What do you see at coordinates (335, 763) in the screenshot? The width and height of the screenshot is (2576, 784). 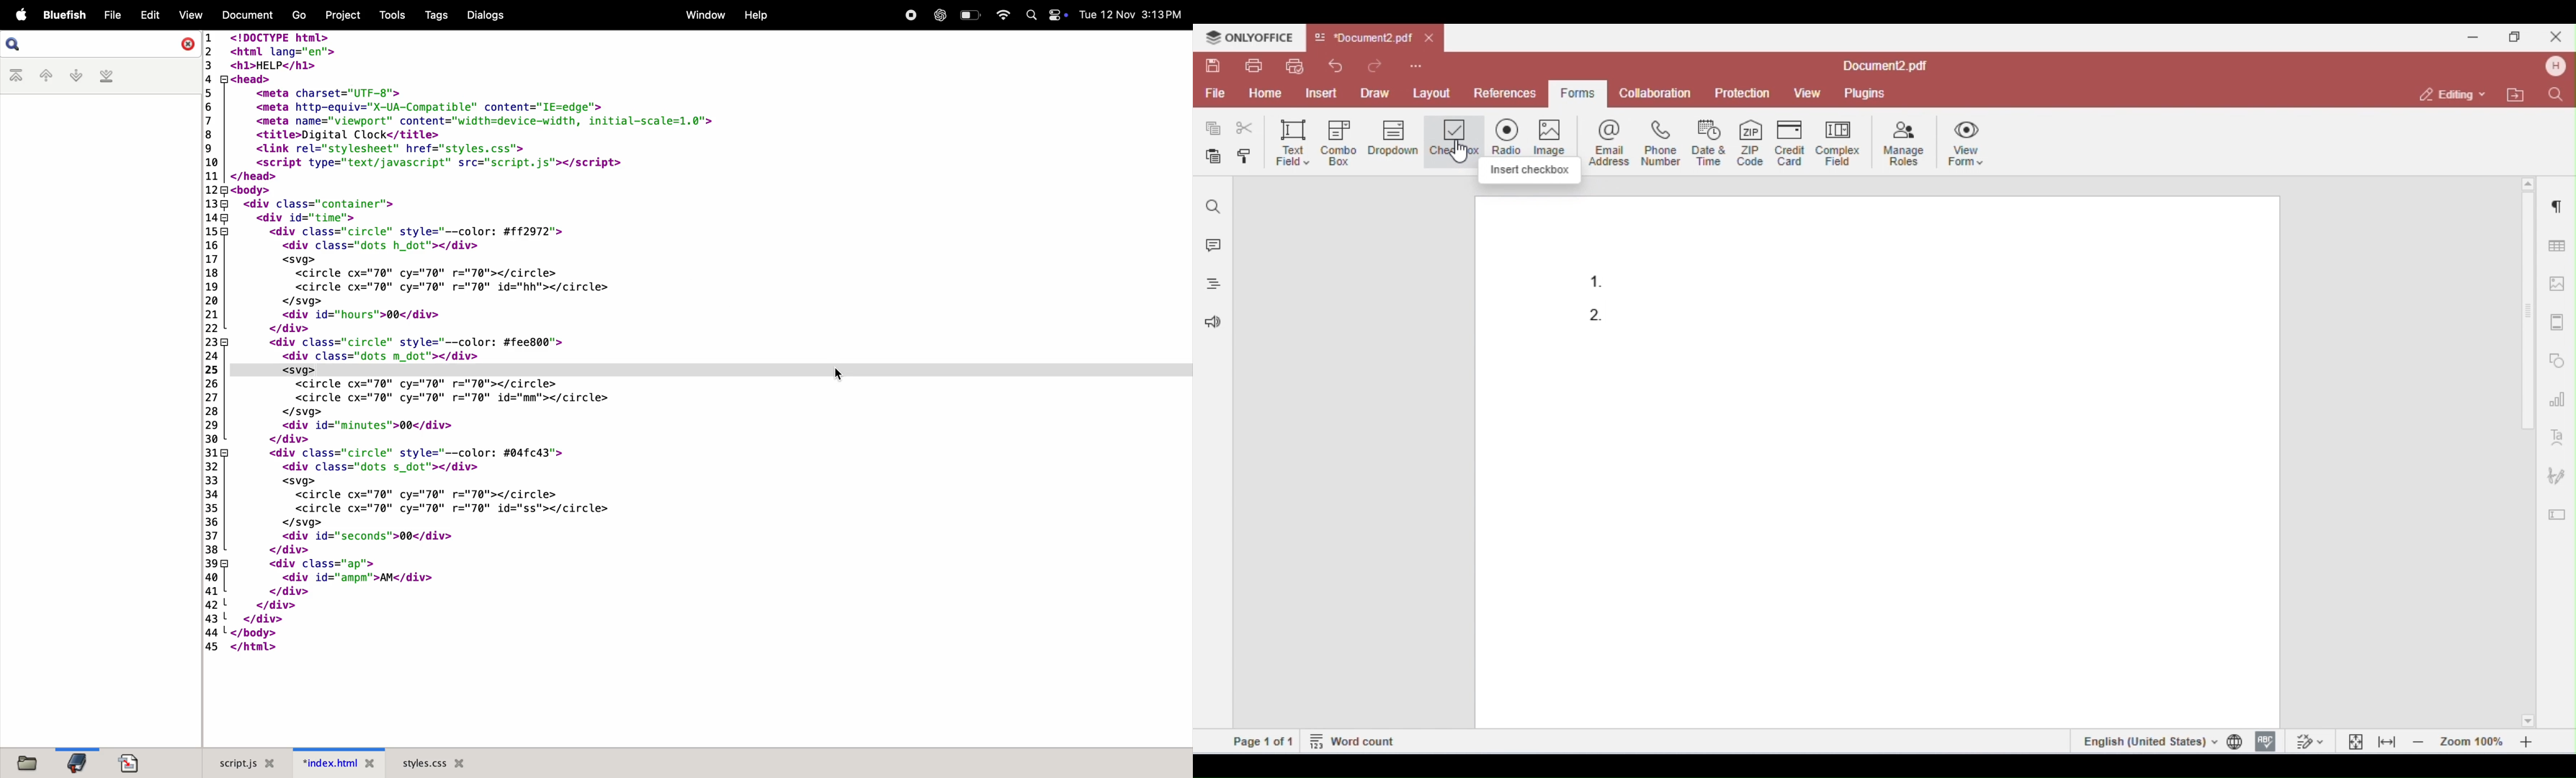 I see `*index.html` at bounding box center [335, 763].